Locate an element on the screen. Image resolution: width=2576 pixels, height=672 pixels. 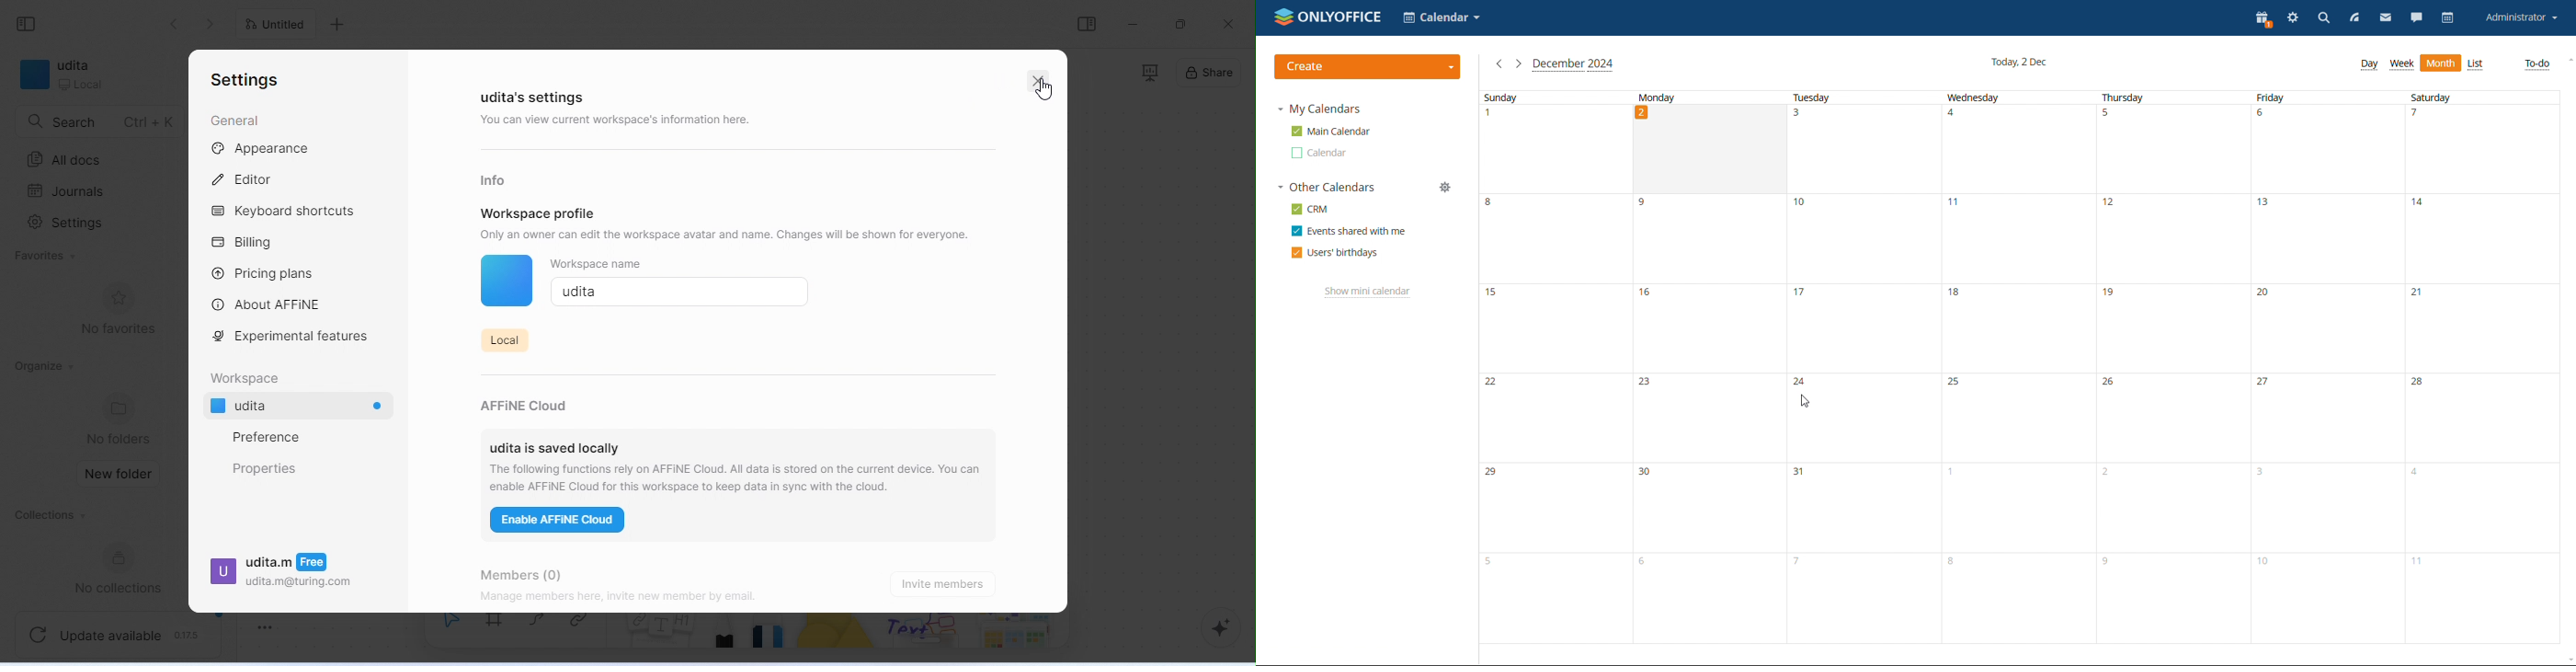
December 2024 is located at coordinates (1575, 64).